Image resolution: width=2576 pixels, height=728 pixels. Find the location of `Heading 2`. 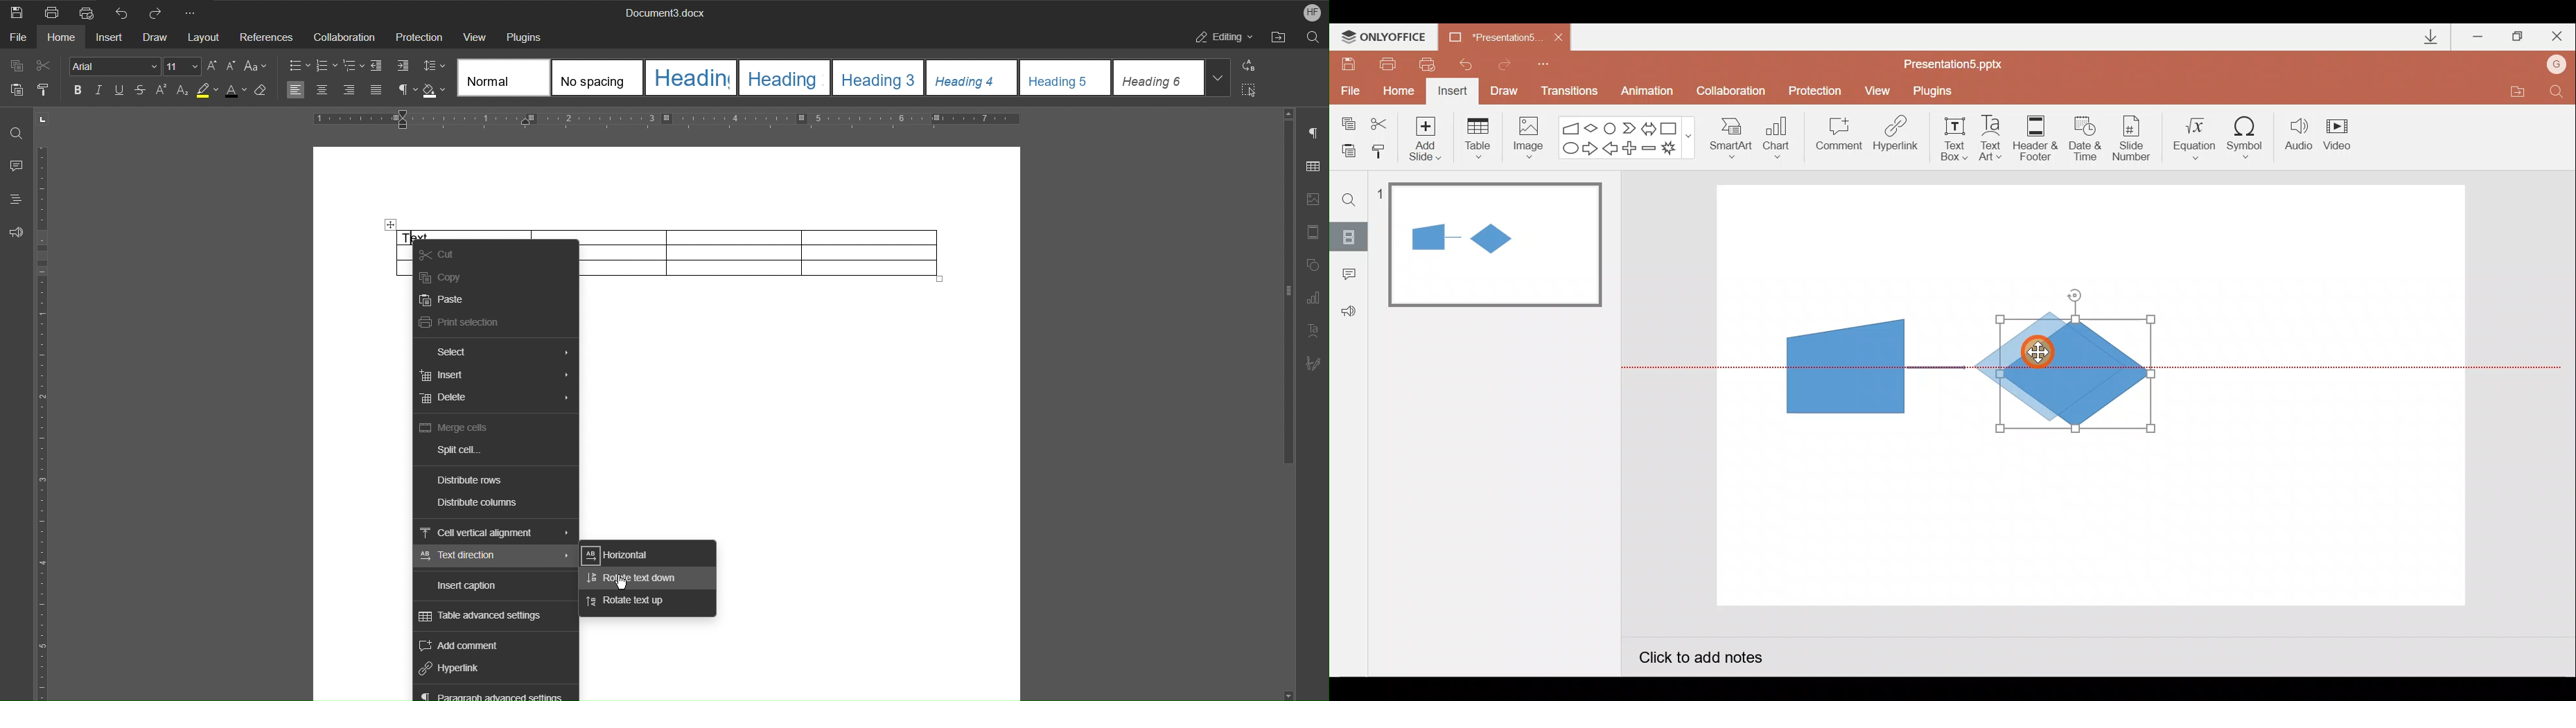

Heading 2 is located at coordinates (785, 77).